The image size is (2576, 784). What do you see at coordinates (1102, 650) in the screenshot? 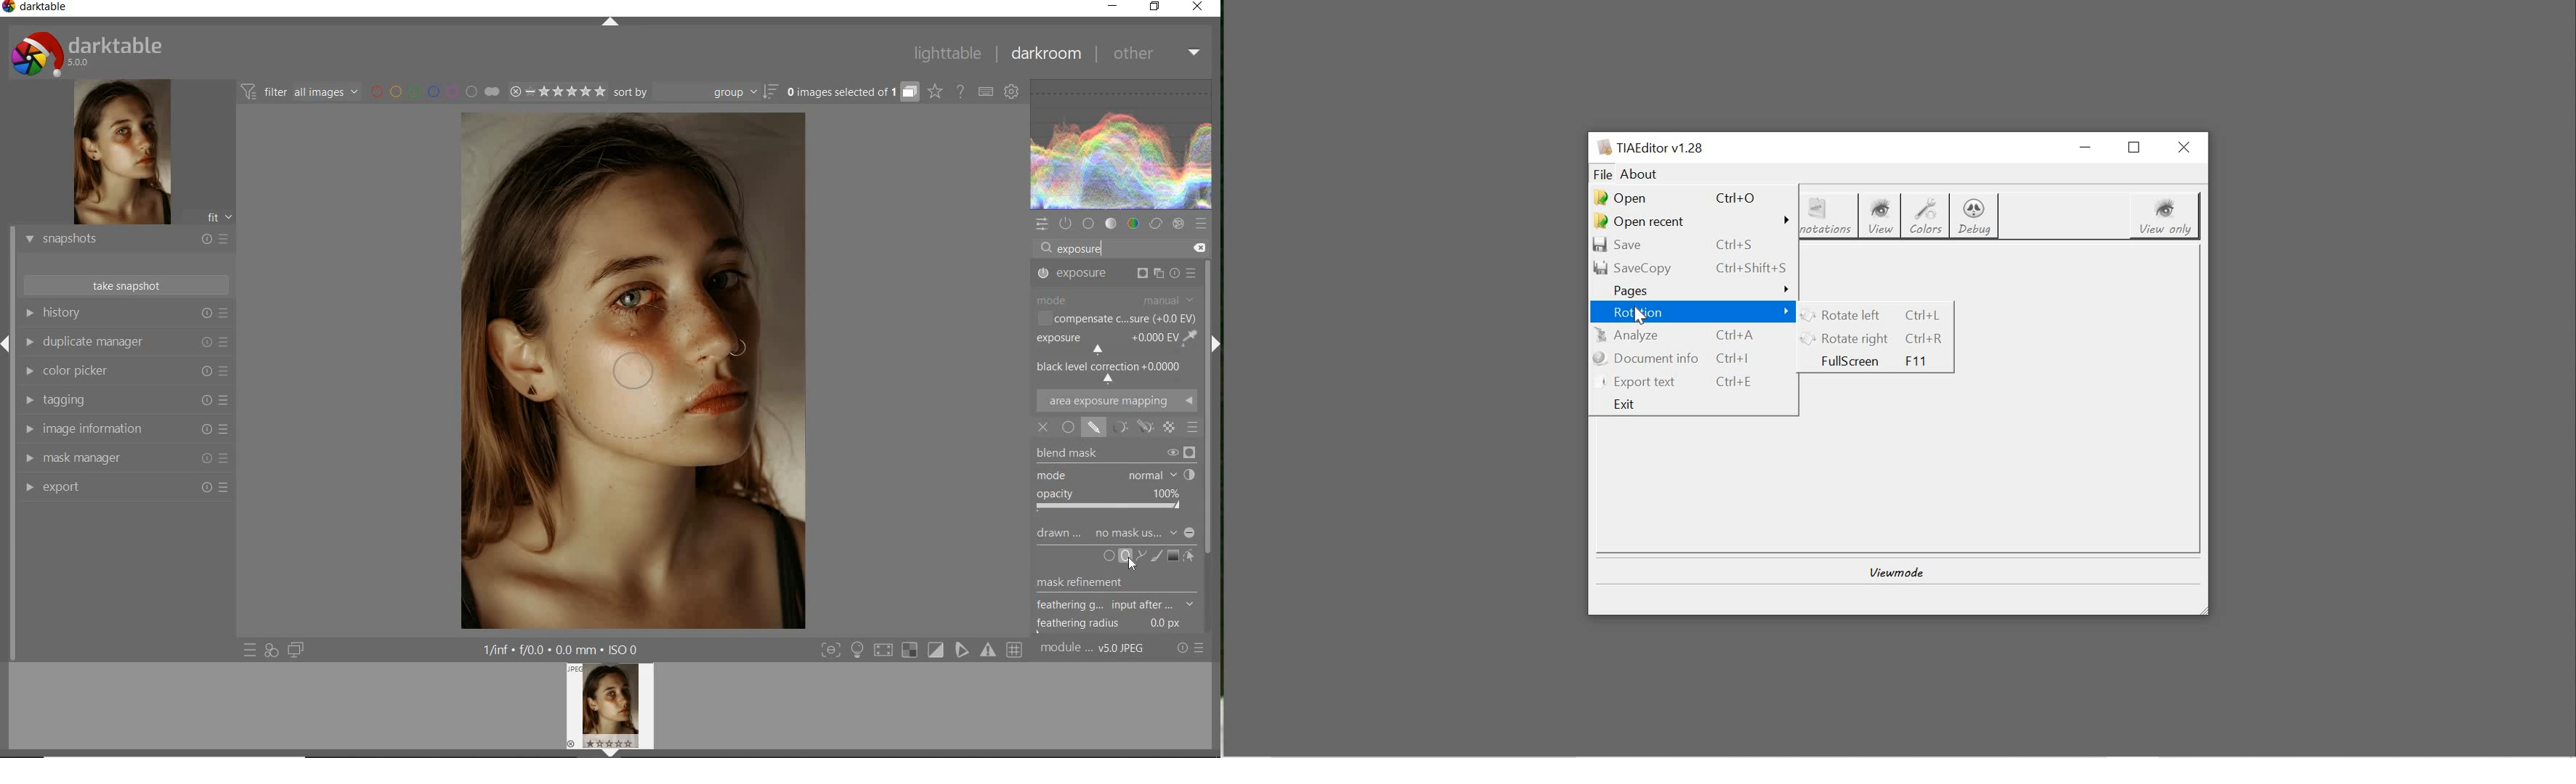
I see `module....V5.0jpeg` at bounding box center [1102, 650].